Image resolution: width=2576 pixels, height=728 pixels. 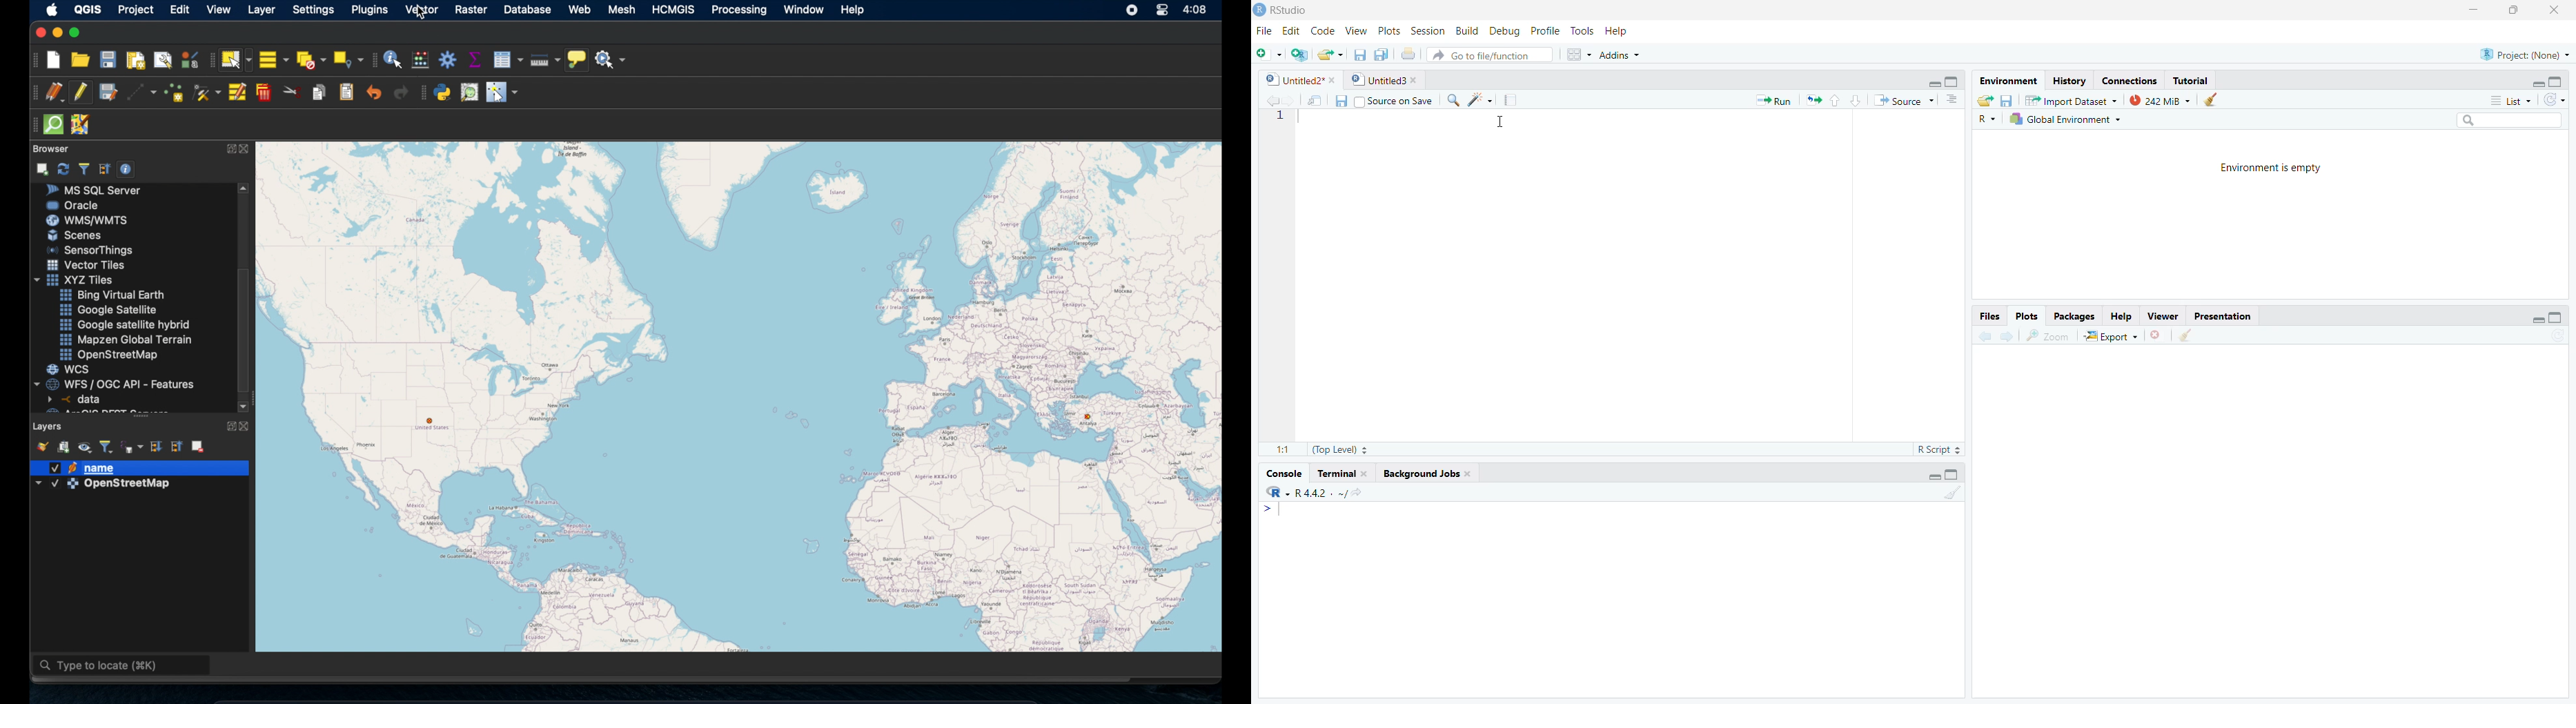 I want to click on Files, so click(x=1990, y=316).